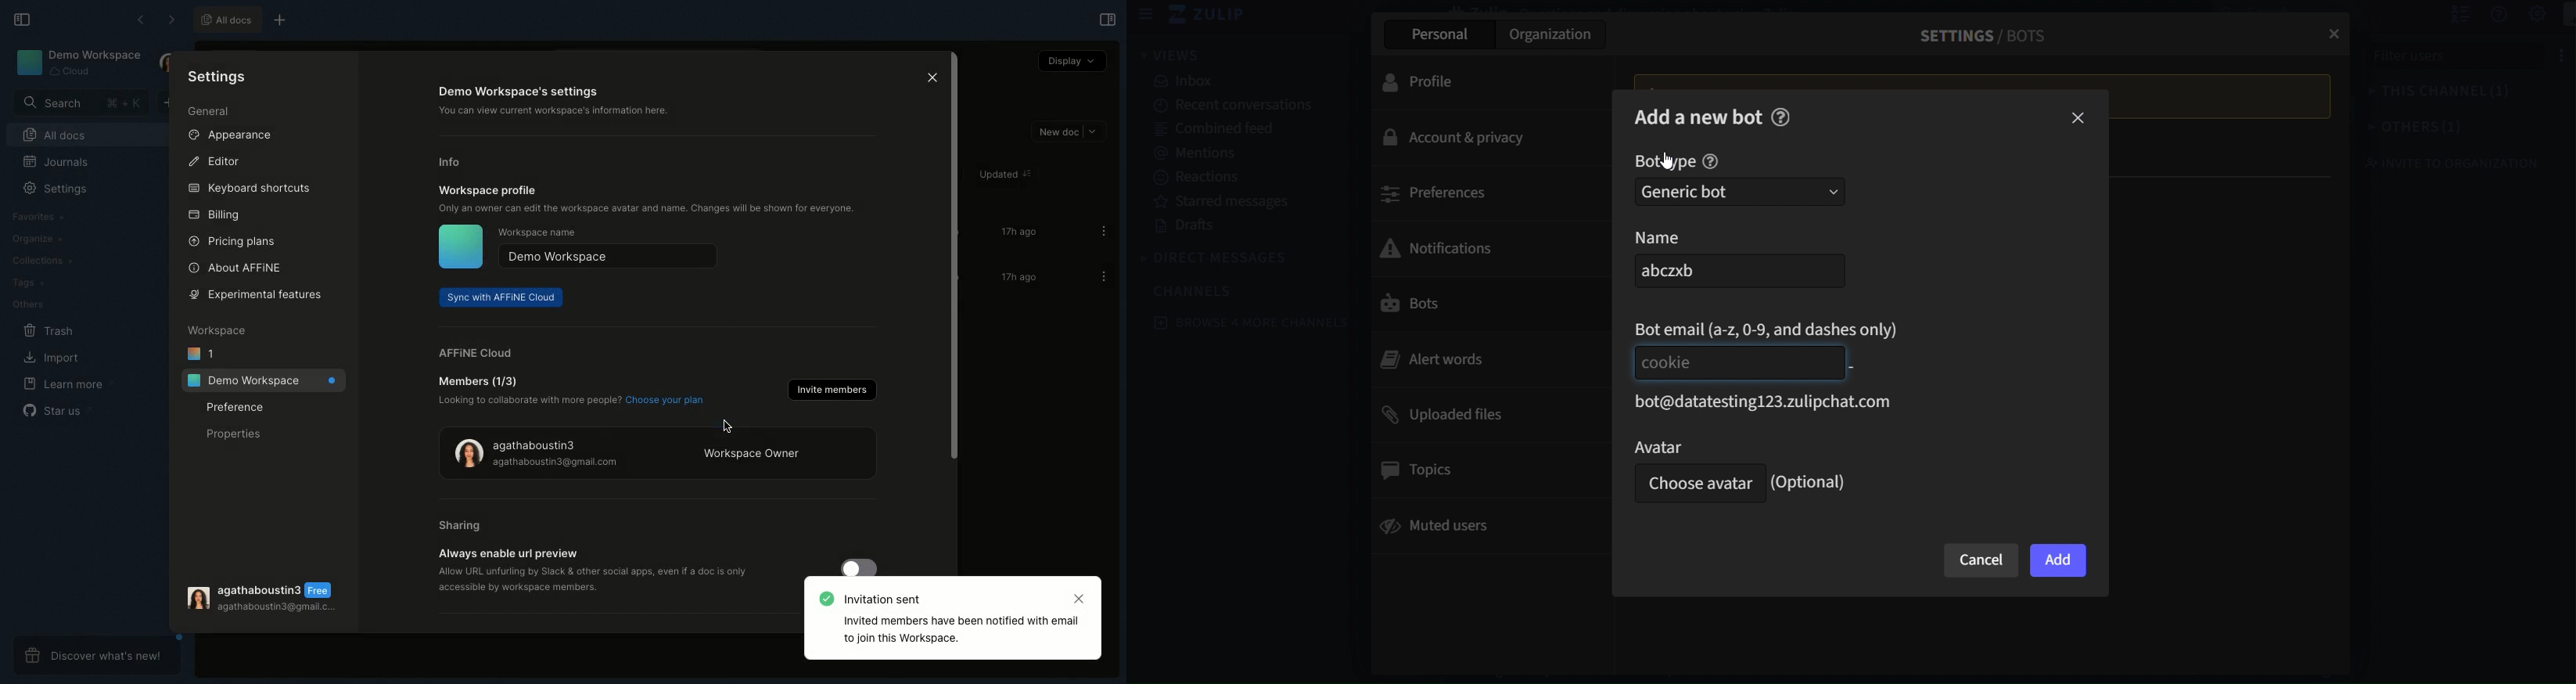 The image size is (2576, 700). Describe the element at coordinates (2448, 129) in the screenshot. I see `others(1)` at that location.